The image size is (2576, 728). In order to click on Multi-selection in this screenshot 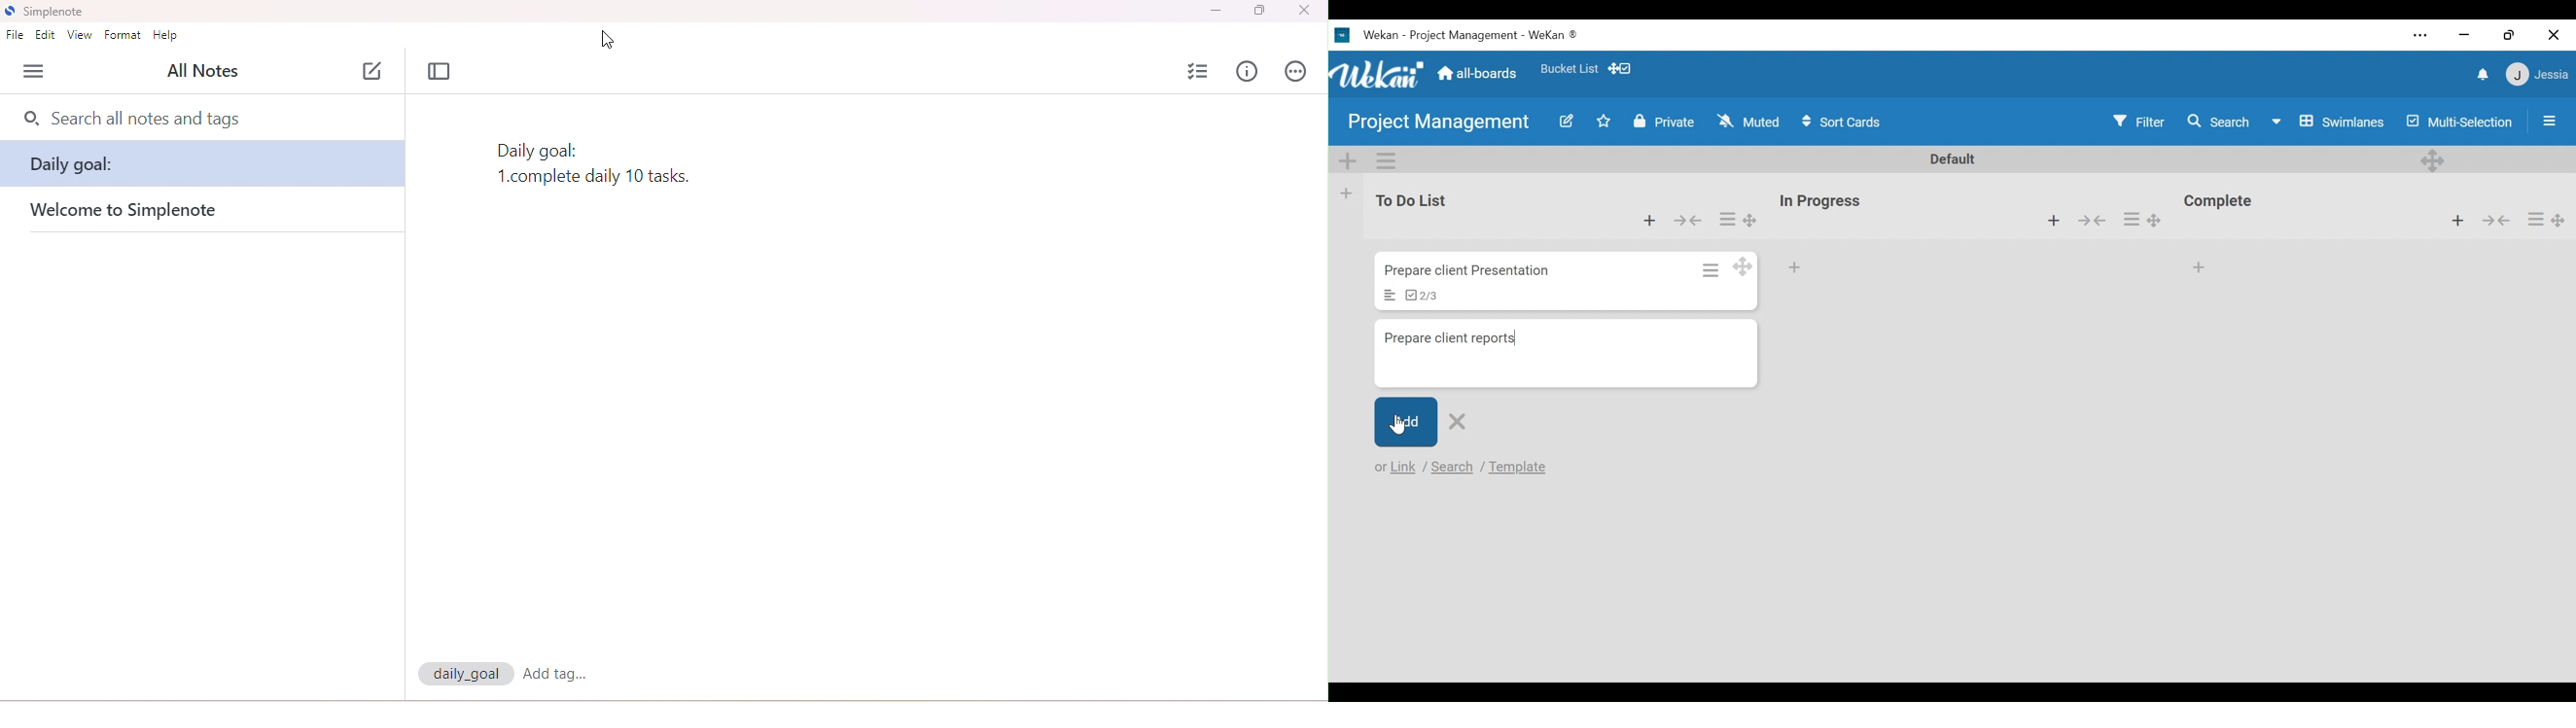, I will do `click(2457, 121)`.